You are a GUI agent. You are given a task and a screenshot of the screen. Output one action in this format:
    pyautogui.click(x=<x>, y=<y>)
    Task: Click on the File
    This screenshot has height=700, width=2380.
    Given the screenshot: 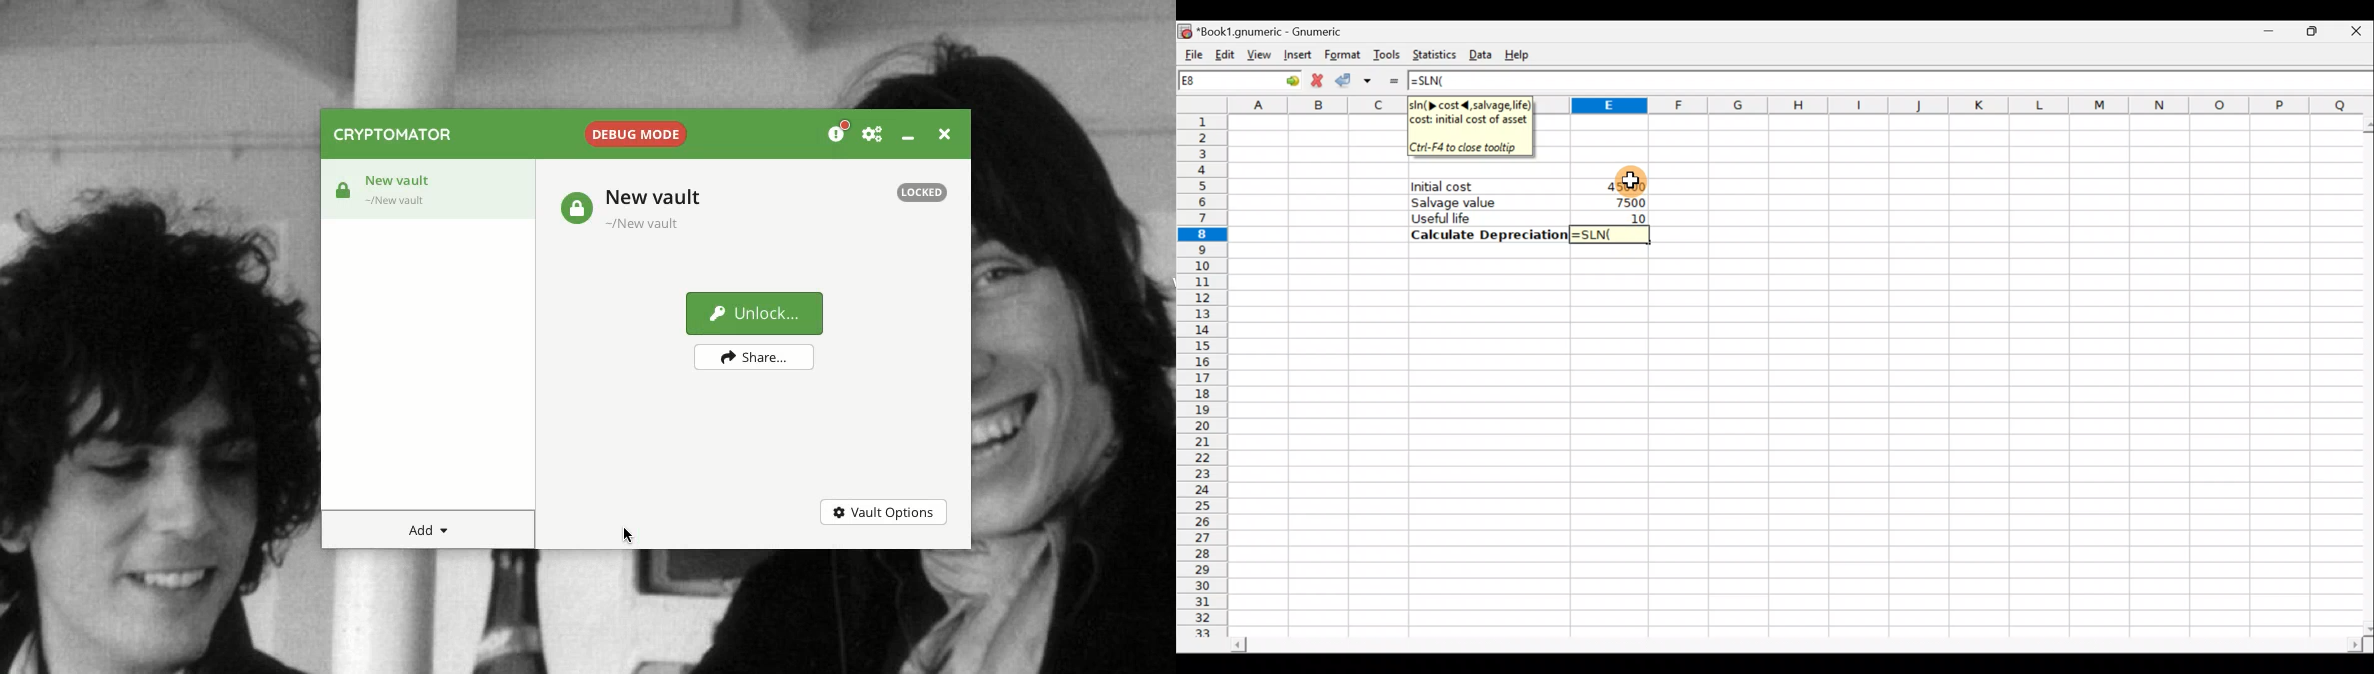 What is the action you would take?
    pyautogui.click(x=1195, y=51)
    